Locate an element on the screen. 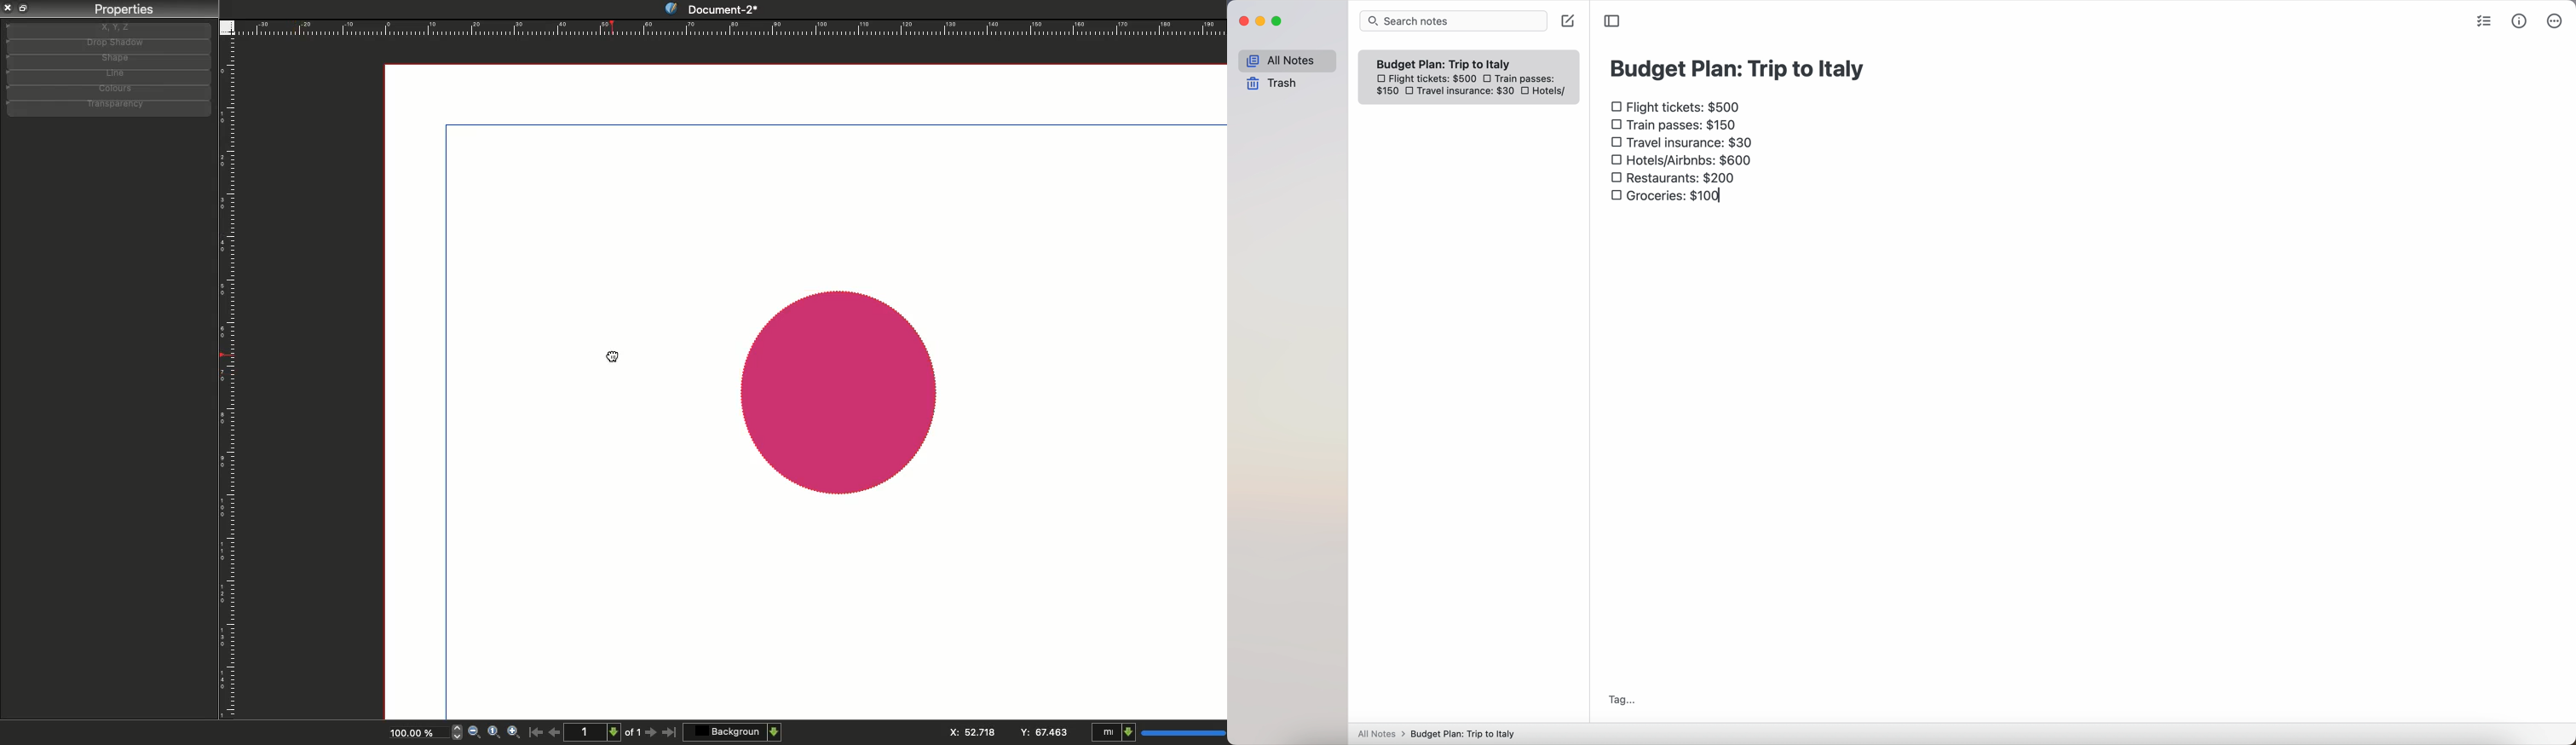 This screenshot has width=2576, height=756. Zoom to is located at coordinates (493, 731).